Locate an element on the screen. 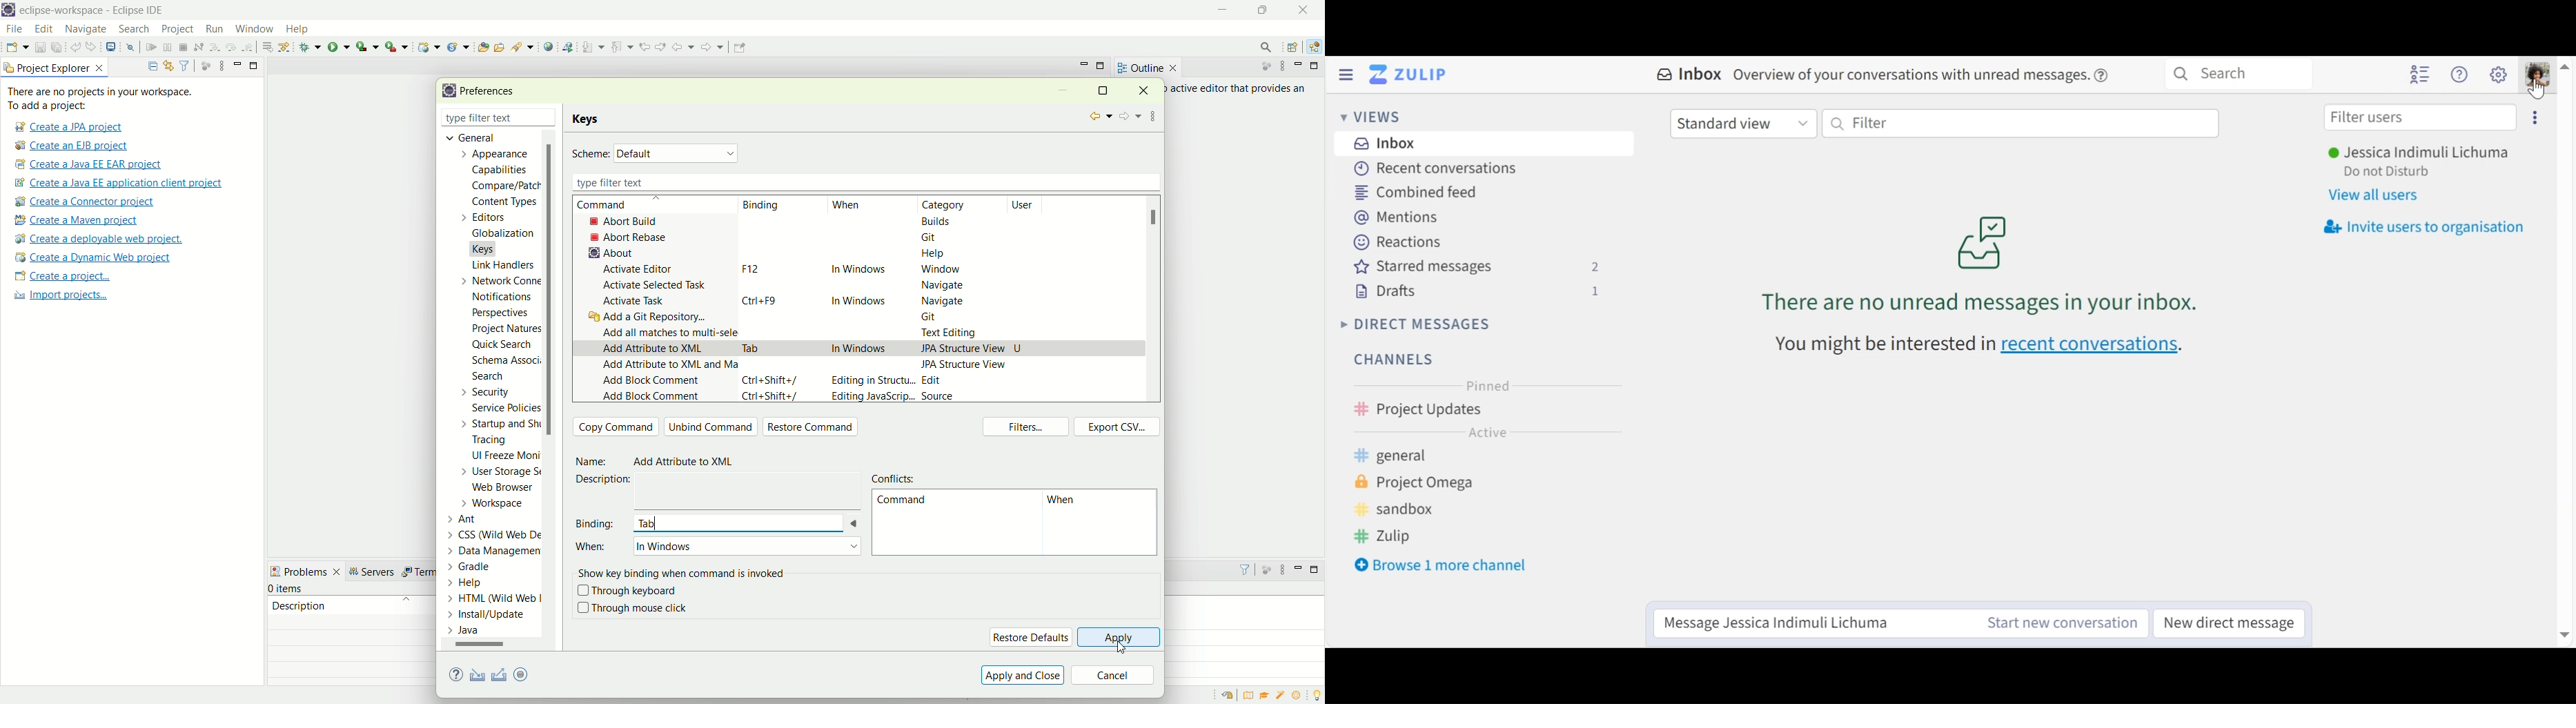 The height and width of the screenshot is (728, 2576). close is located at coordinates (1148, 90).